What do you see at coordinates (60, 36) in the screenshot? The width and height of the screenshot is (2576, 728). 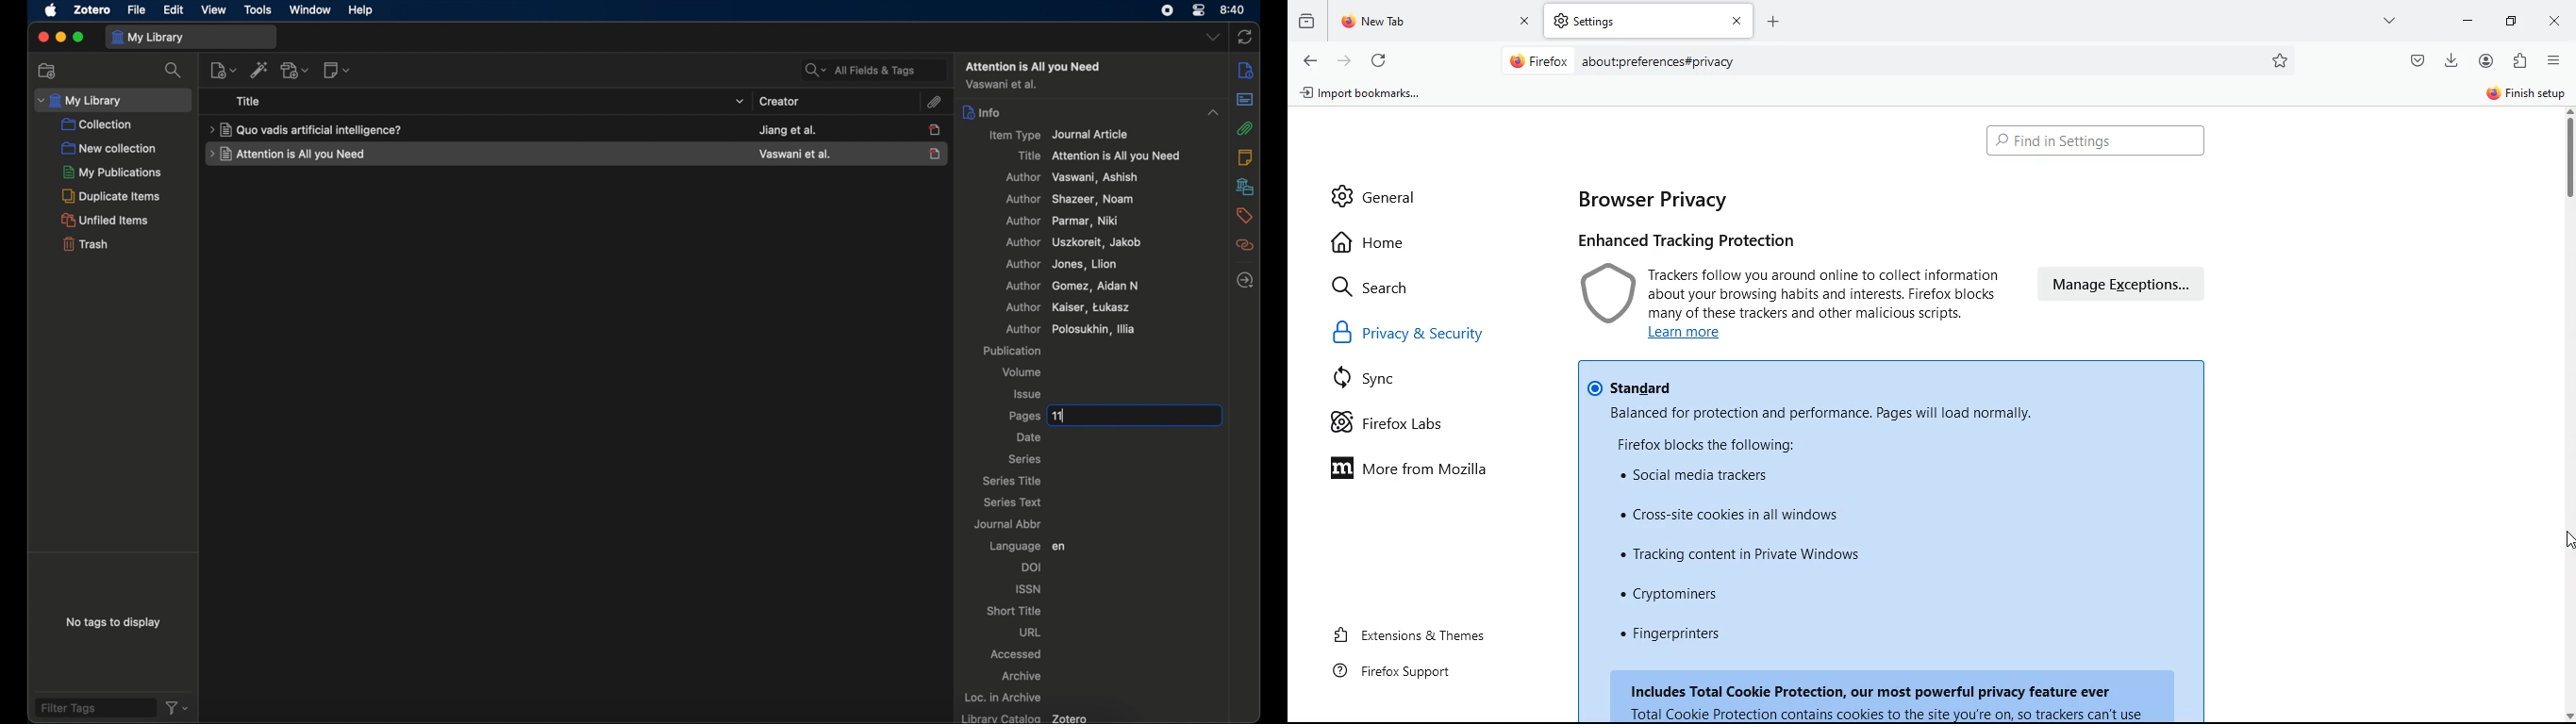 I see `minimize` at bounding box center [60, 36].